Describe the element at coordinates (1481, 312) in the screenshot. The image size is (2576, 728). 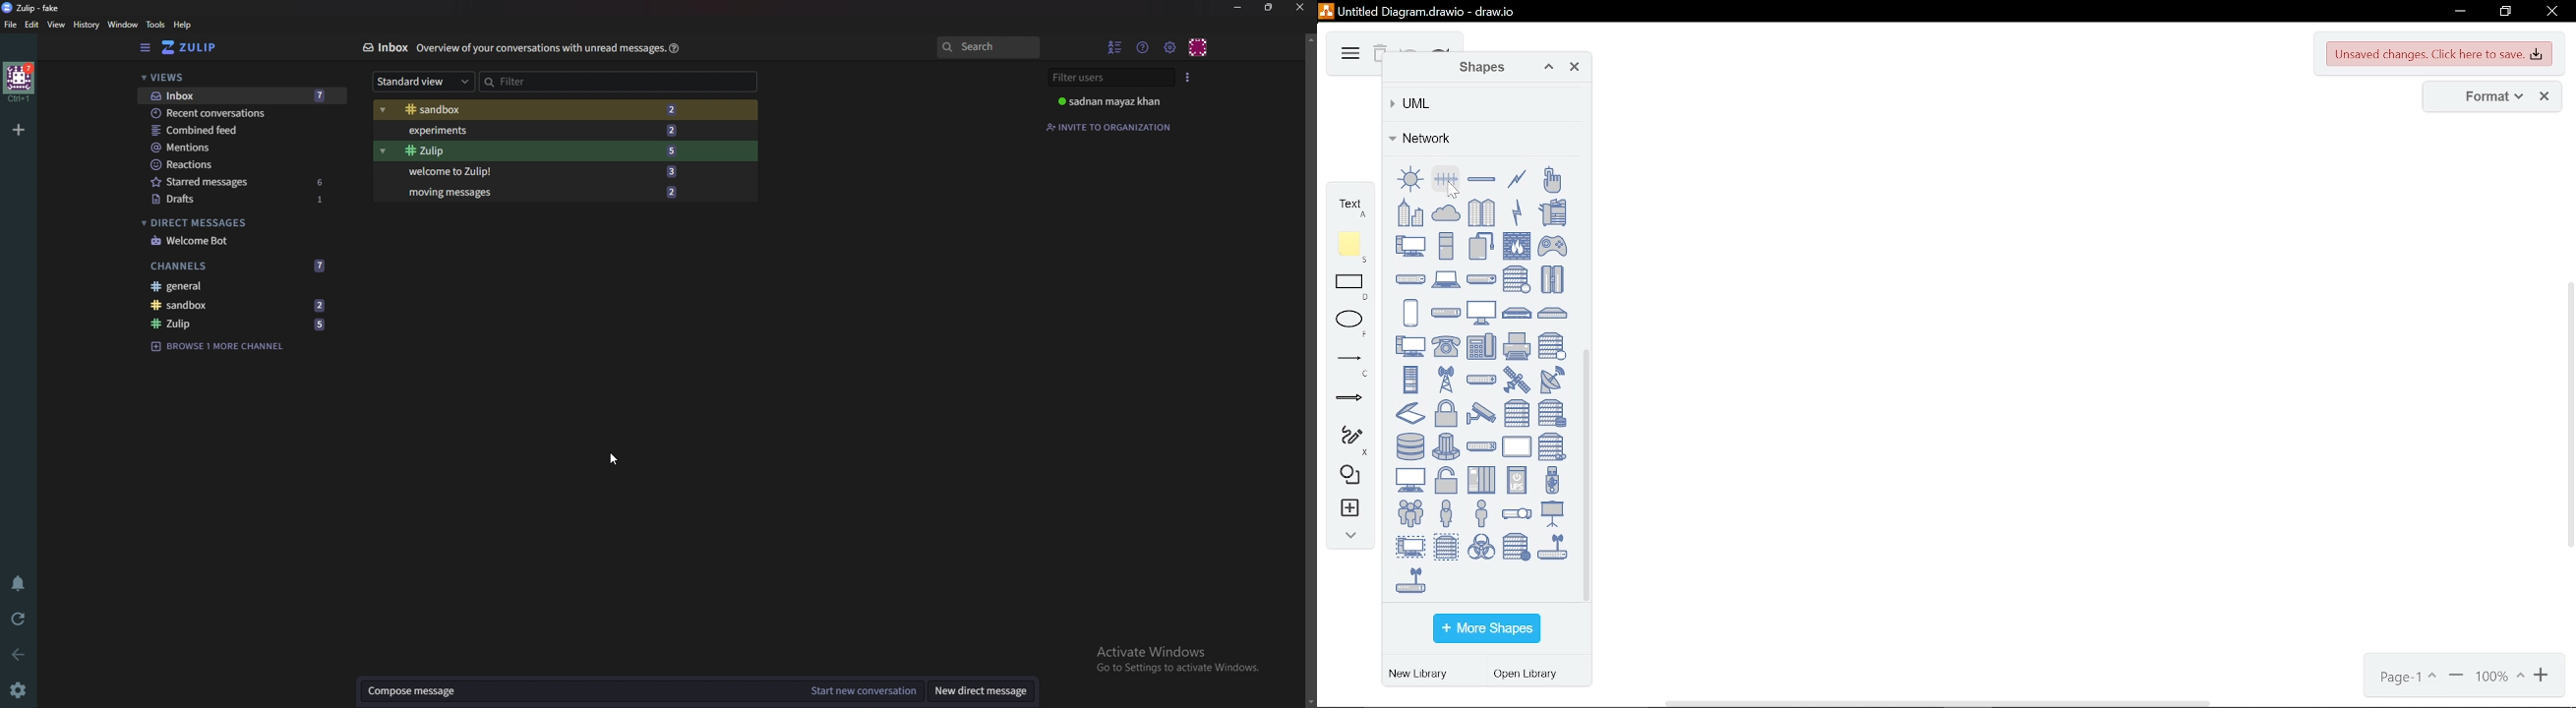
I see `monitor` at that location.